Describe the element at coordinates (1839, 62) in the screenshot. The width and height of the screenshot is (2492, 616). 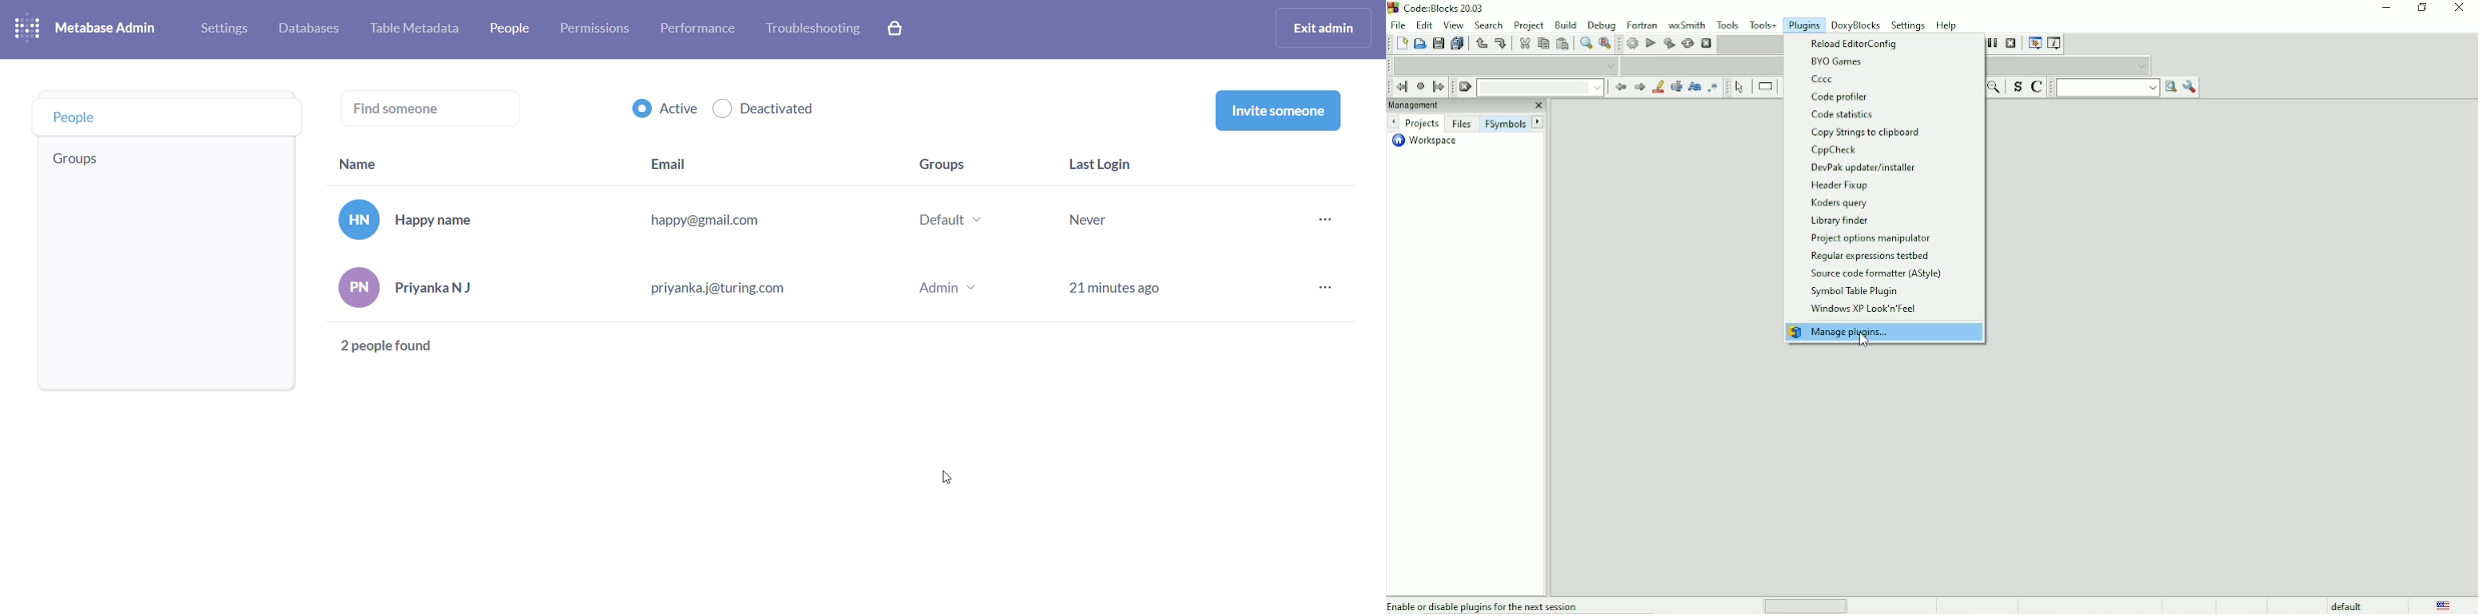
I see `BYO Games` at that location.